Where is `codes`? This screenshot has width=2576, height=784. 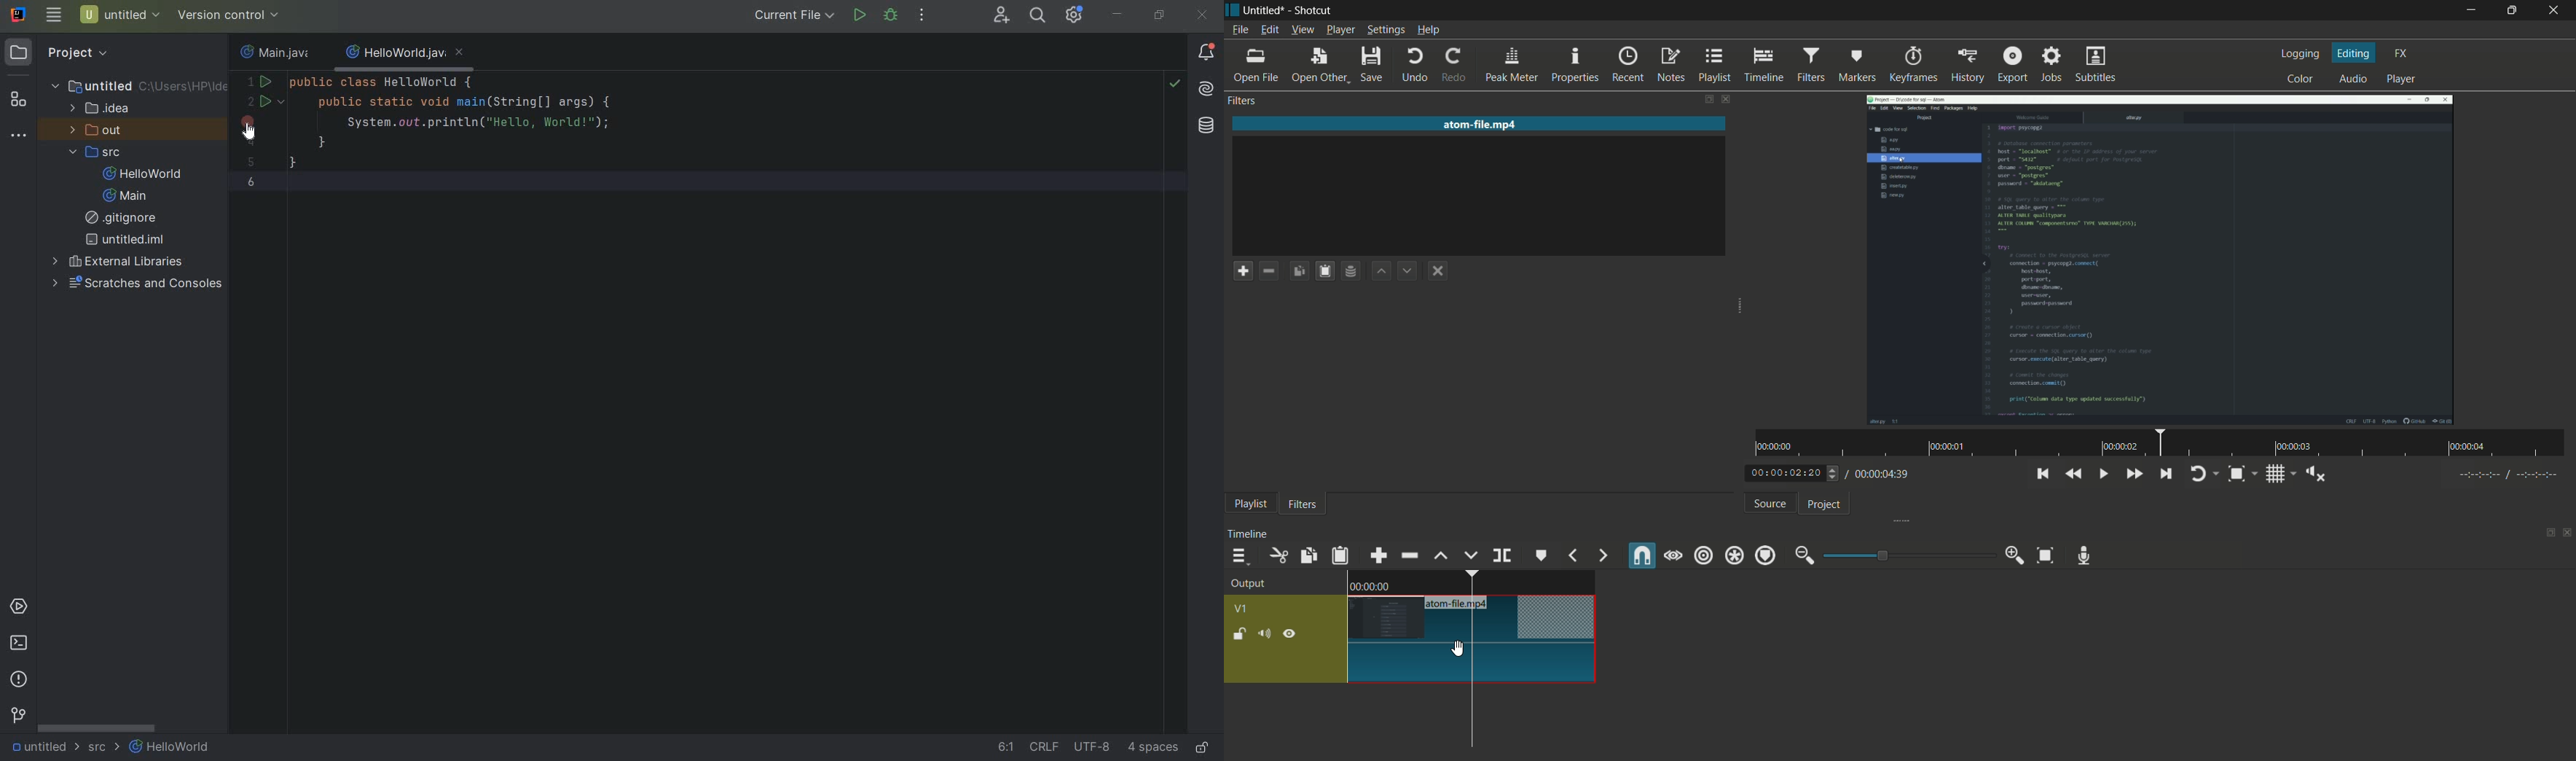
codes is located at coordinates (511, 137).